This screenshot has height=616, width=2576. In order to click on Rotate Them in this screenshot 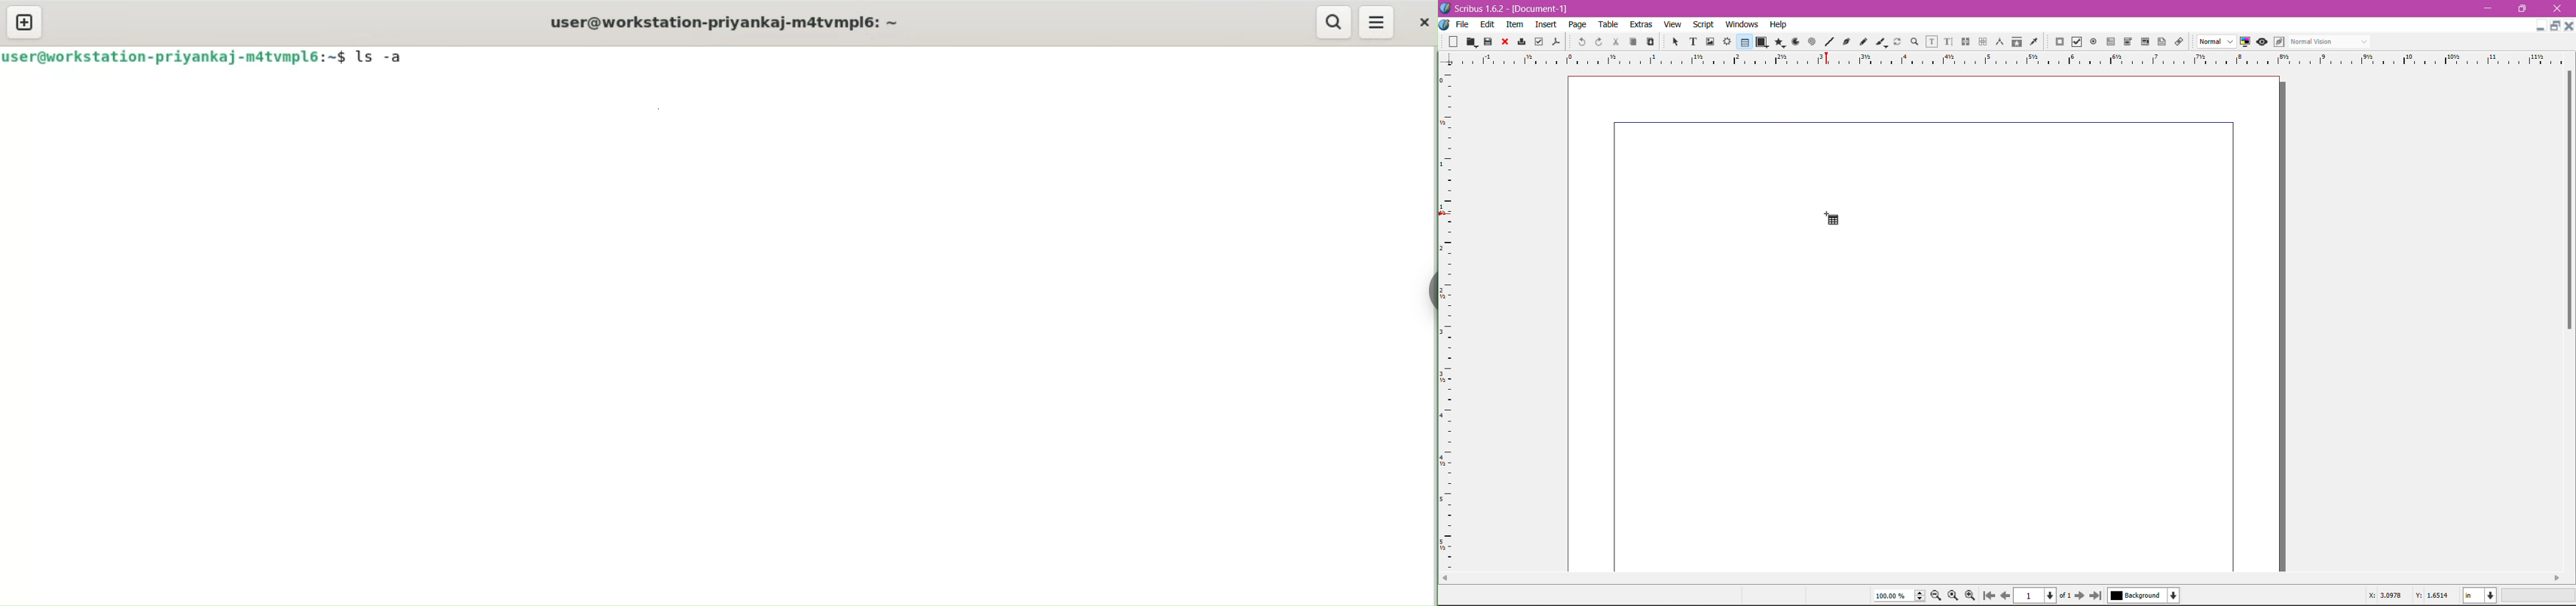, I will do `click(1896, 41)`.